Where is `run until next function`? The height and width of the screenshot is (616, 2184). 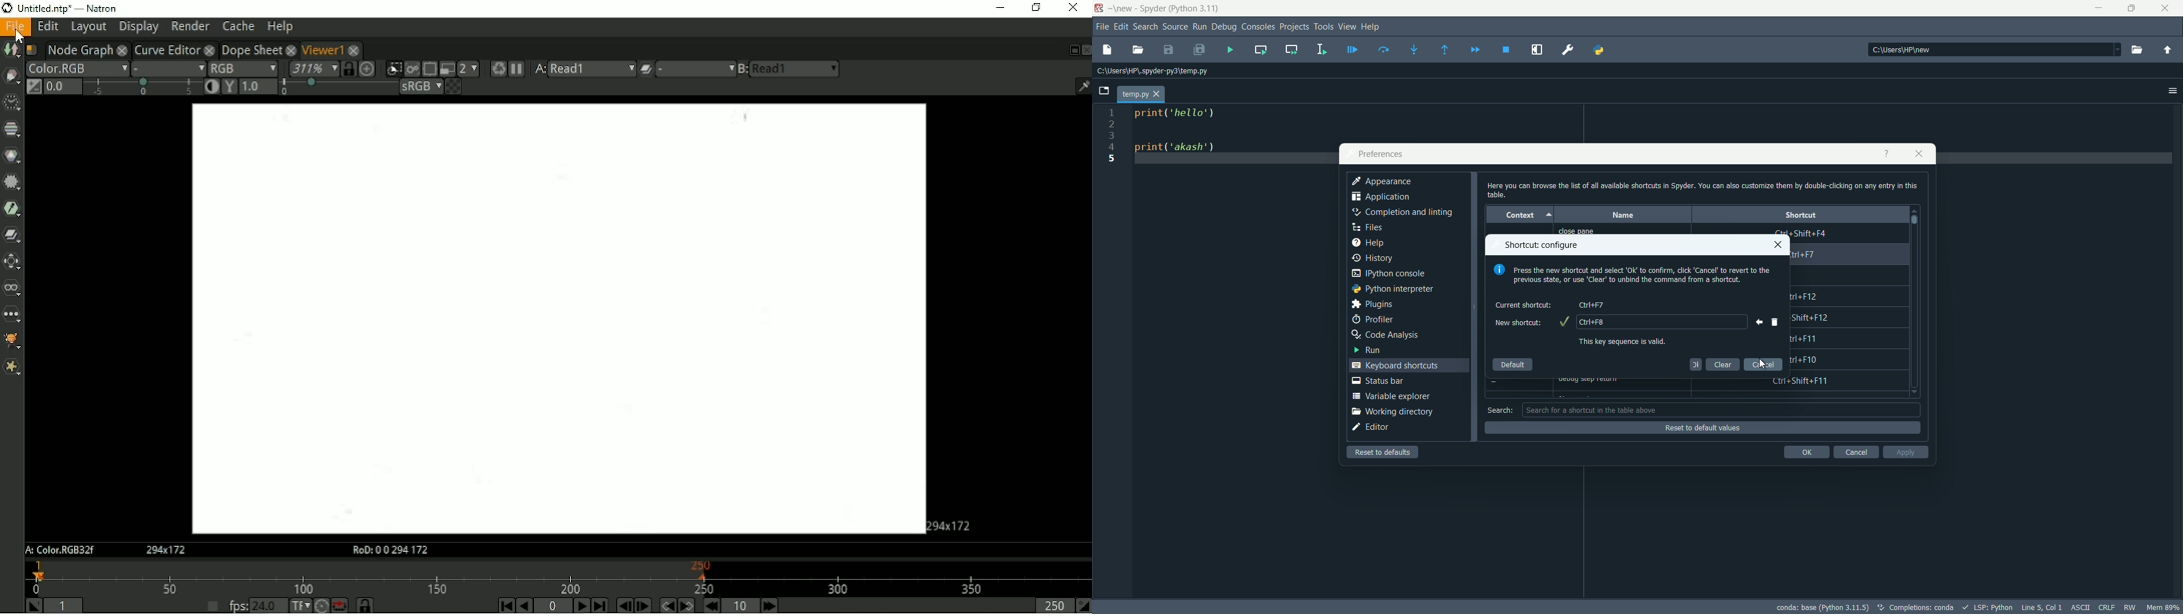
run until next function is located at coordinates (1446, 51).